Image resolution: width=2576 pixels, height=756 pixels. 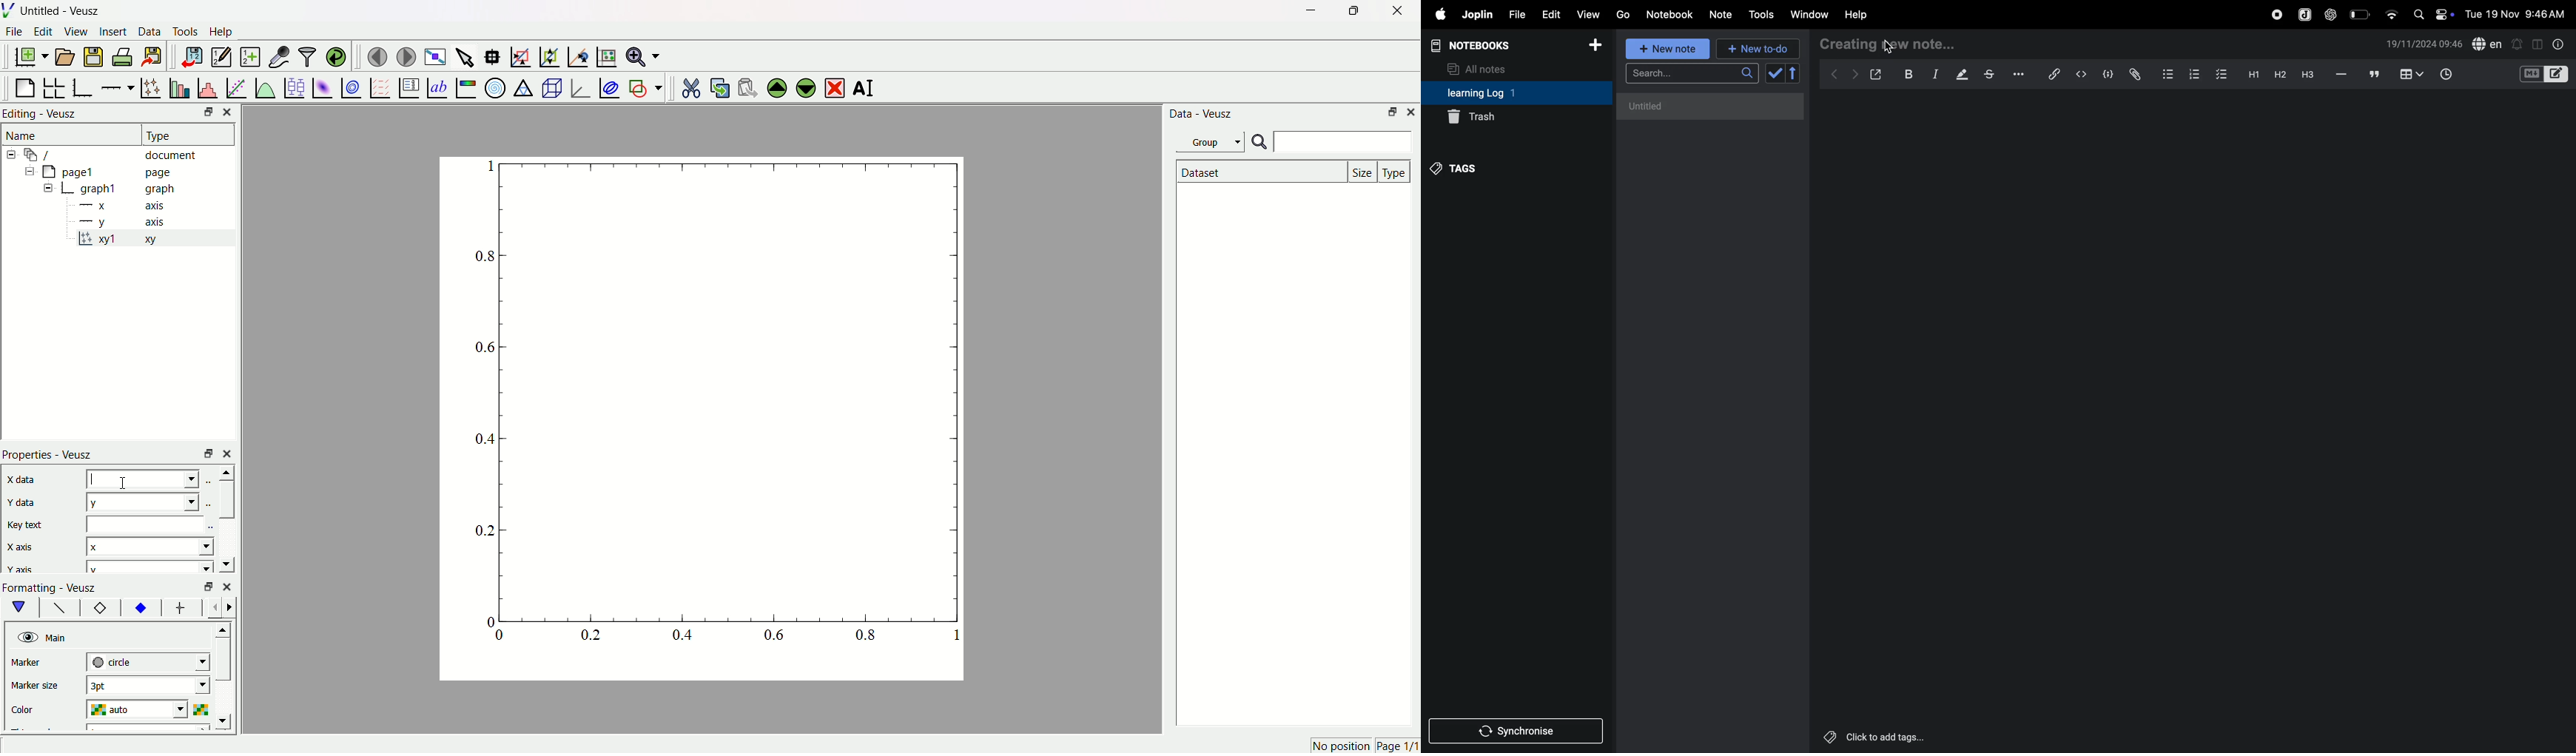 What do you see at coordinates (2331, 13) in the screenshot?
I see `chatgpt` at bounding box center [2331, 13].